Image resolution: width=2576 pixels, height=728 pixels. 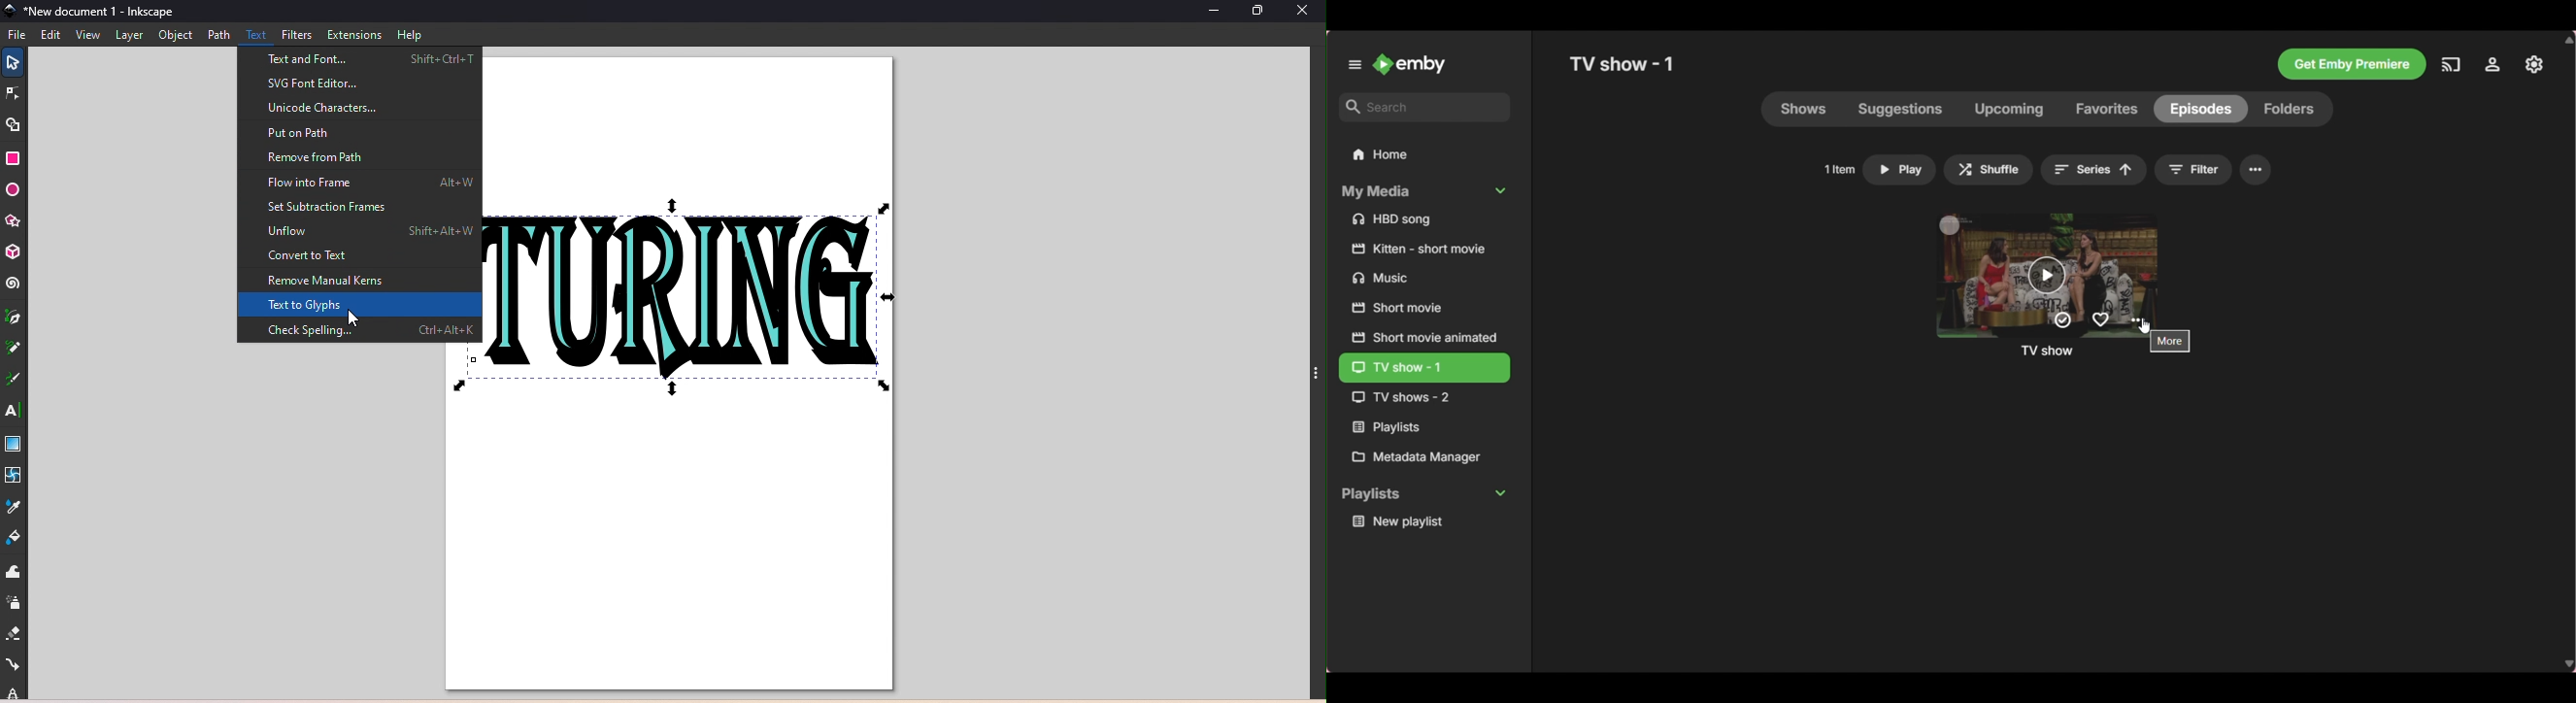 What do you see at coordinates (358, 205) in the screenshot?
I see `Set subtraction frames` at bounding box center [358, 205].